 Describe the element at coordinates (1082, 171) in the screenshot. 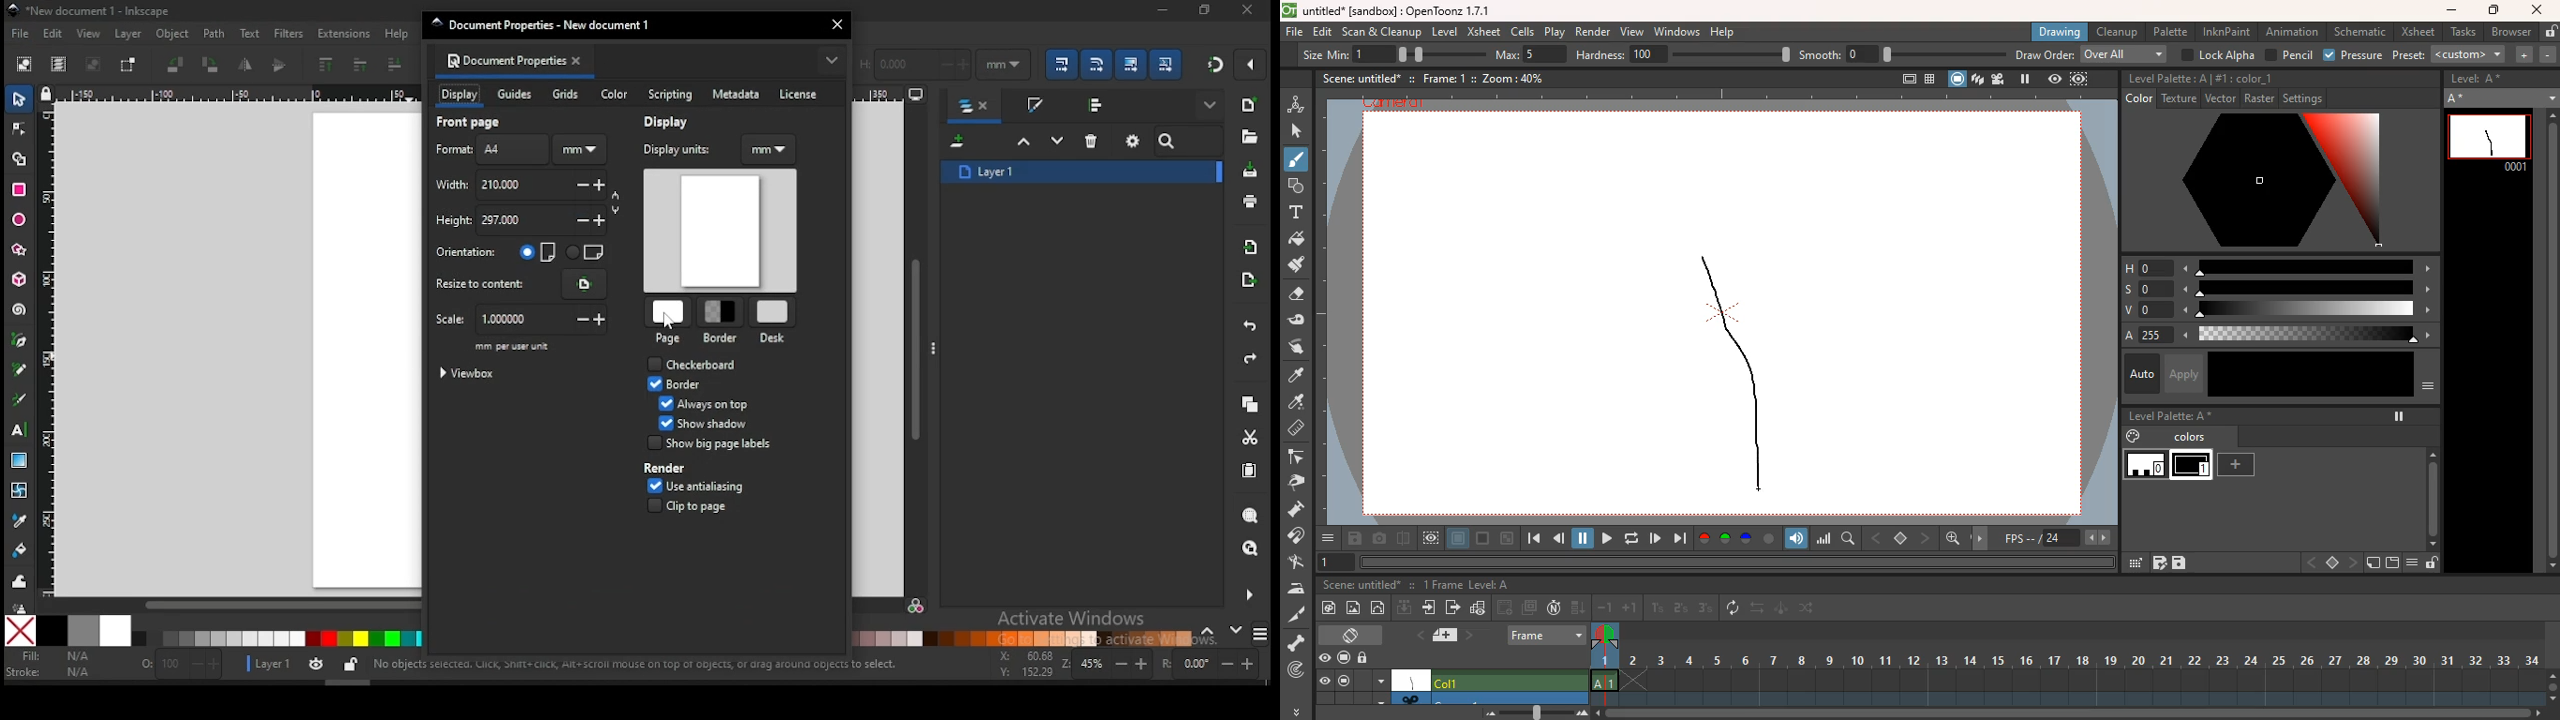

I see `layer 1` at that location.